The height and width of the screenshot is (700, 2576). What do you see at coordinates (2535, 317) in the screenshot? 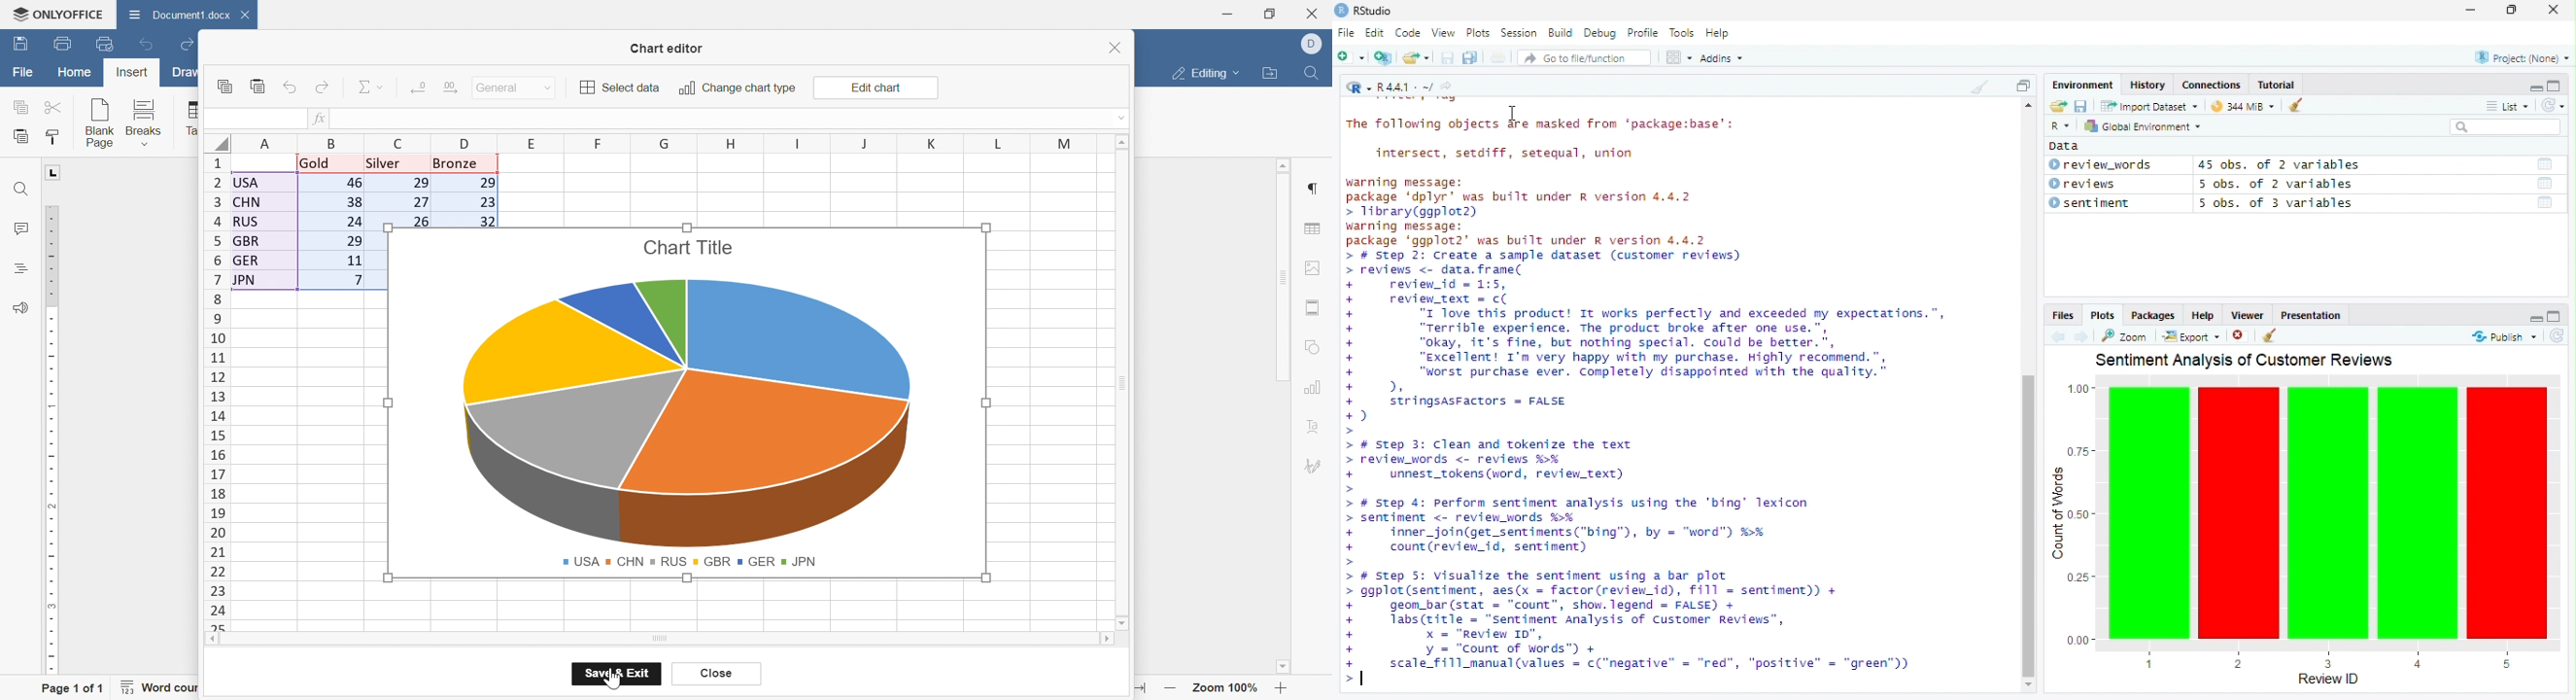
I see `Minimize` at bounding box center [2535, 317].